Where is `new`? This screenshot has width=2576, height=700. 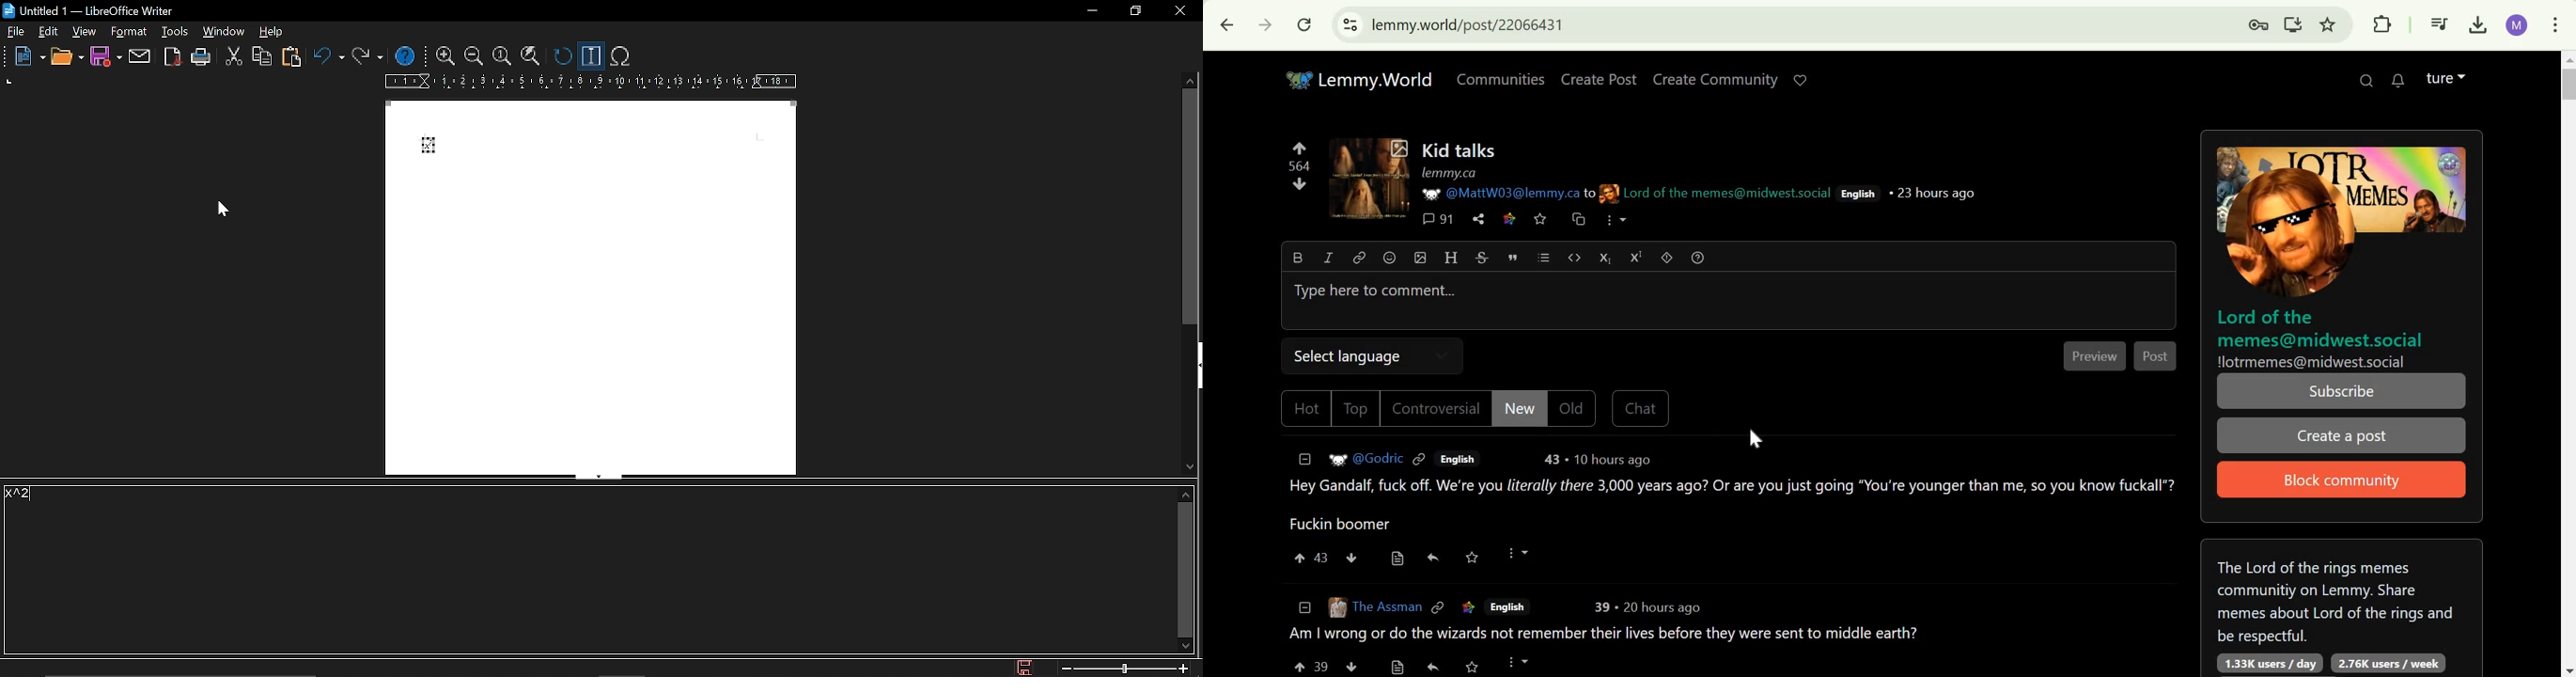
new is located at coordinates (32, 56).